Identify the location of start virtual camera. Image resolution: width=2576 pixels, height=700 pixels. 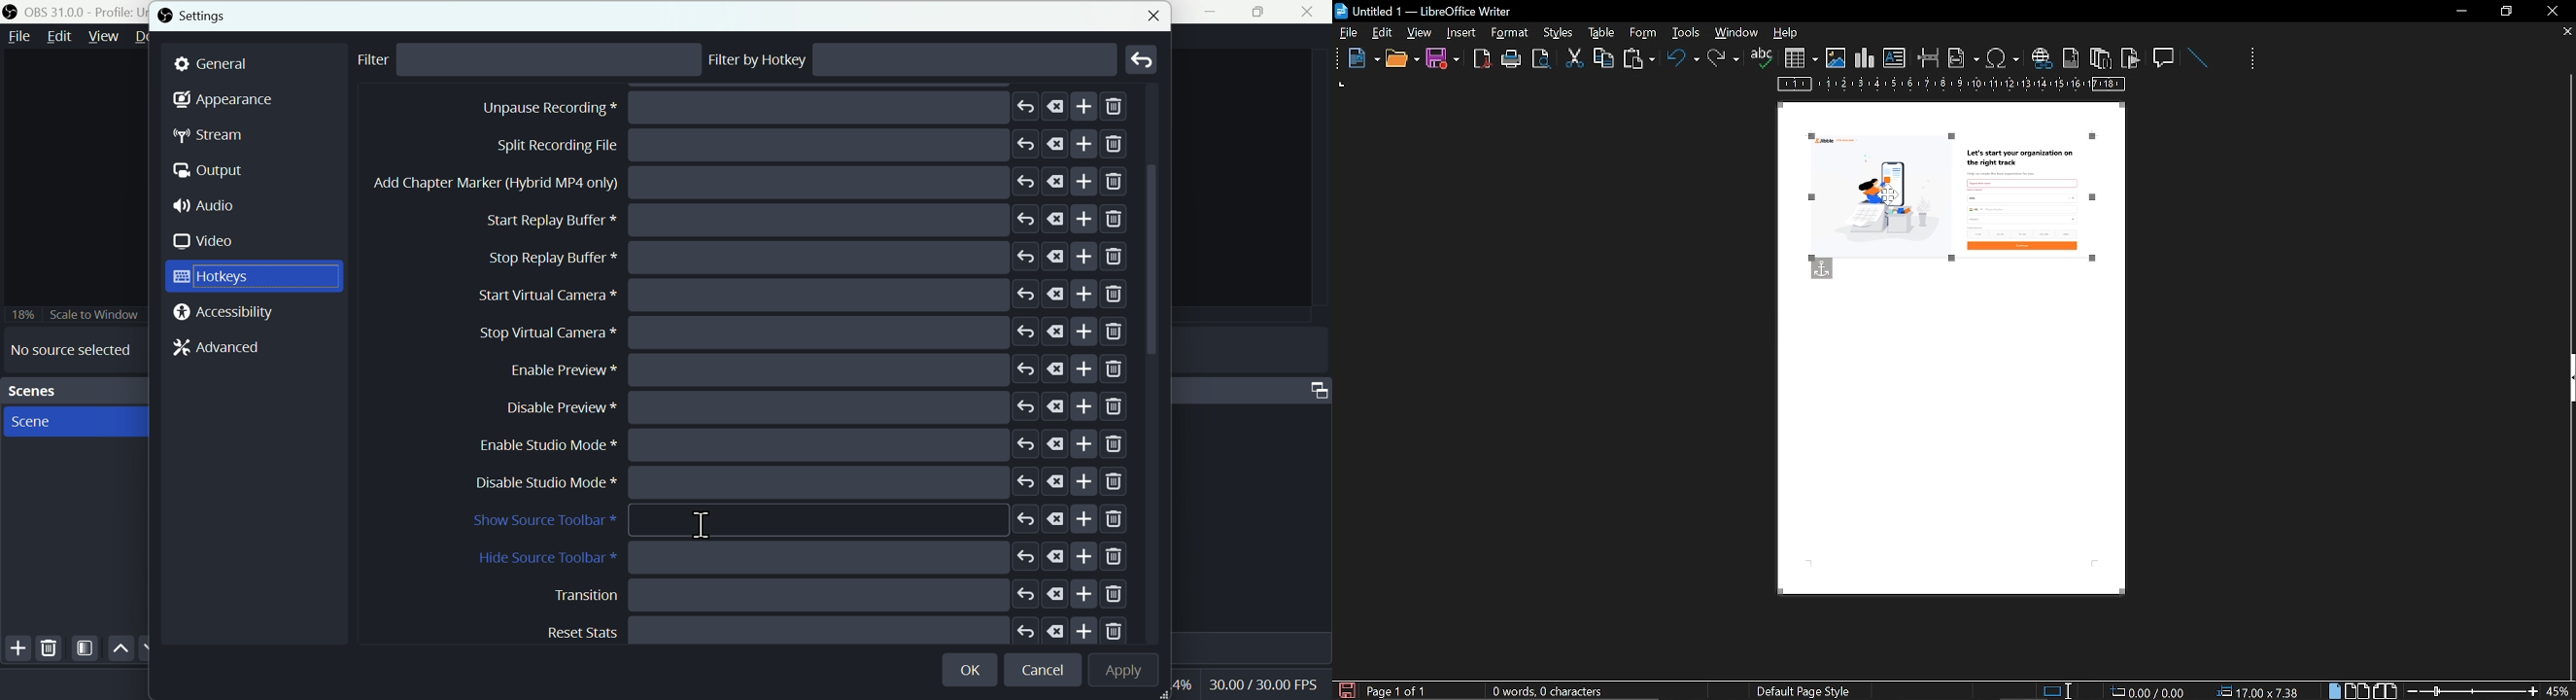
(797, 444).